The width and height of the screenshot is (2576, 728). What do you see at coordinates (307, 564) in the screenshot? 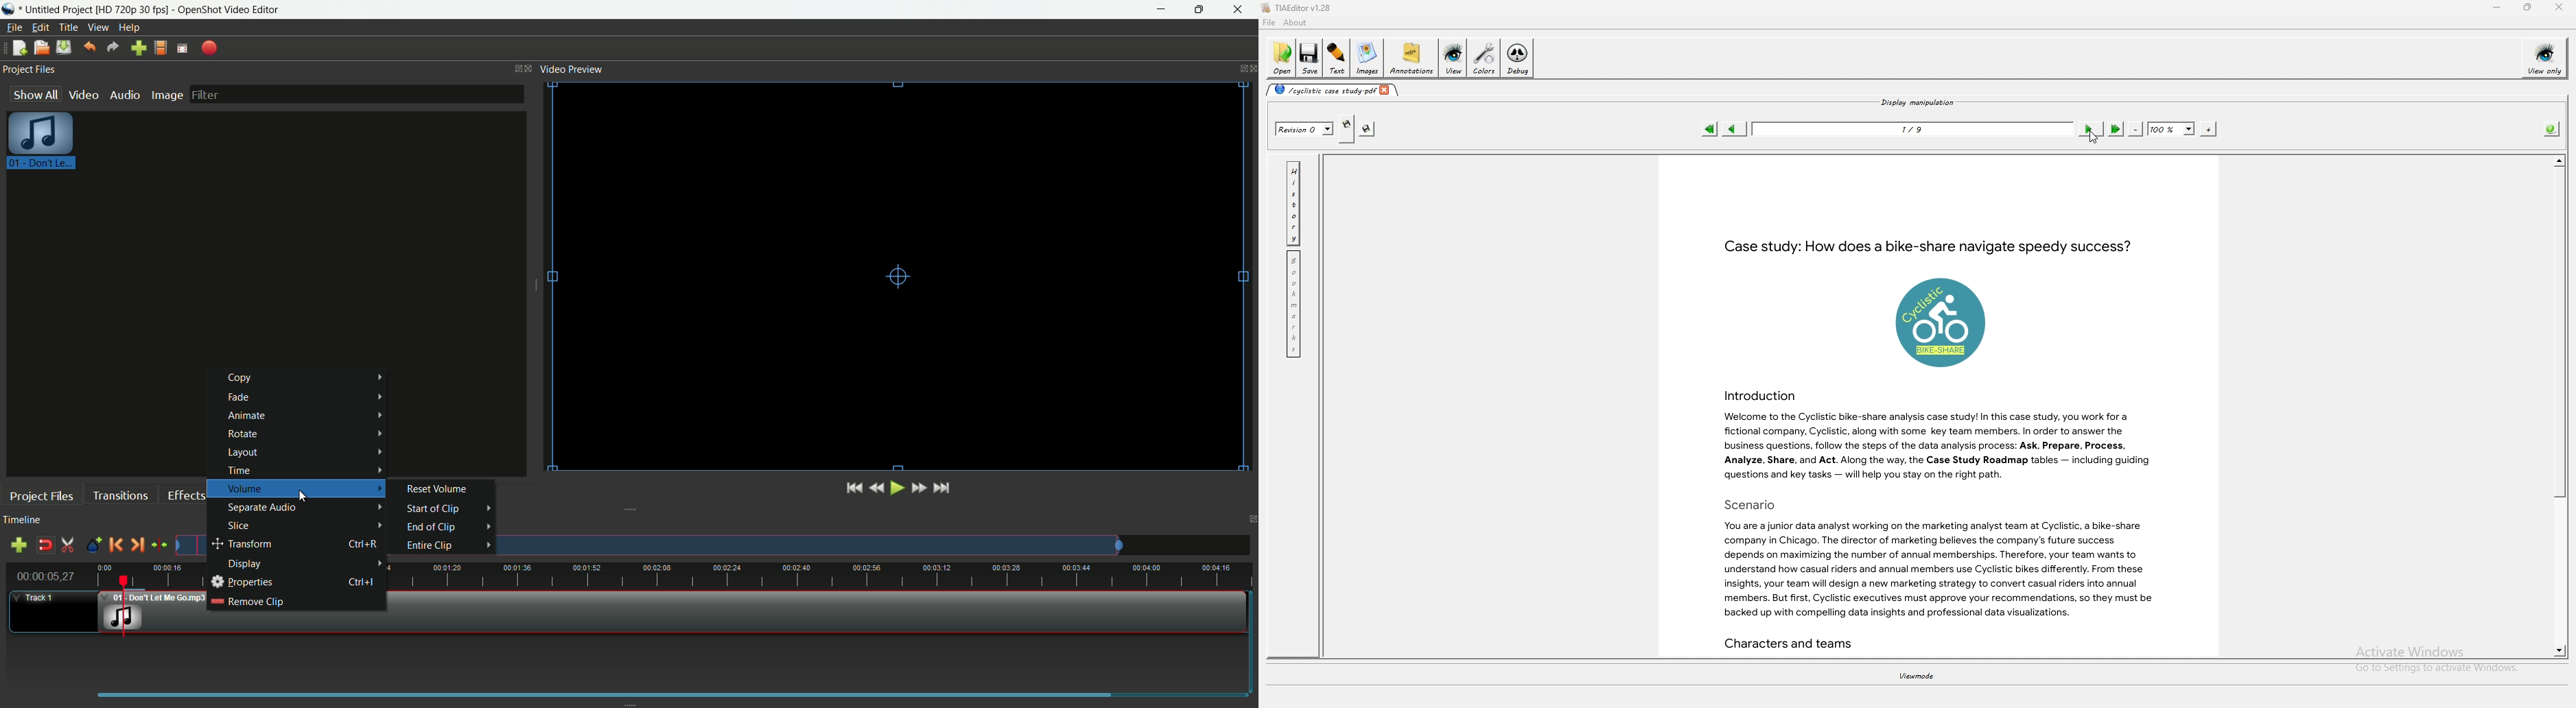
I see `display` at bounding box center [307, 564].